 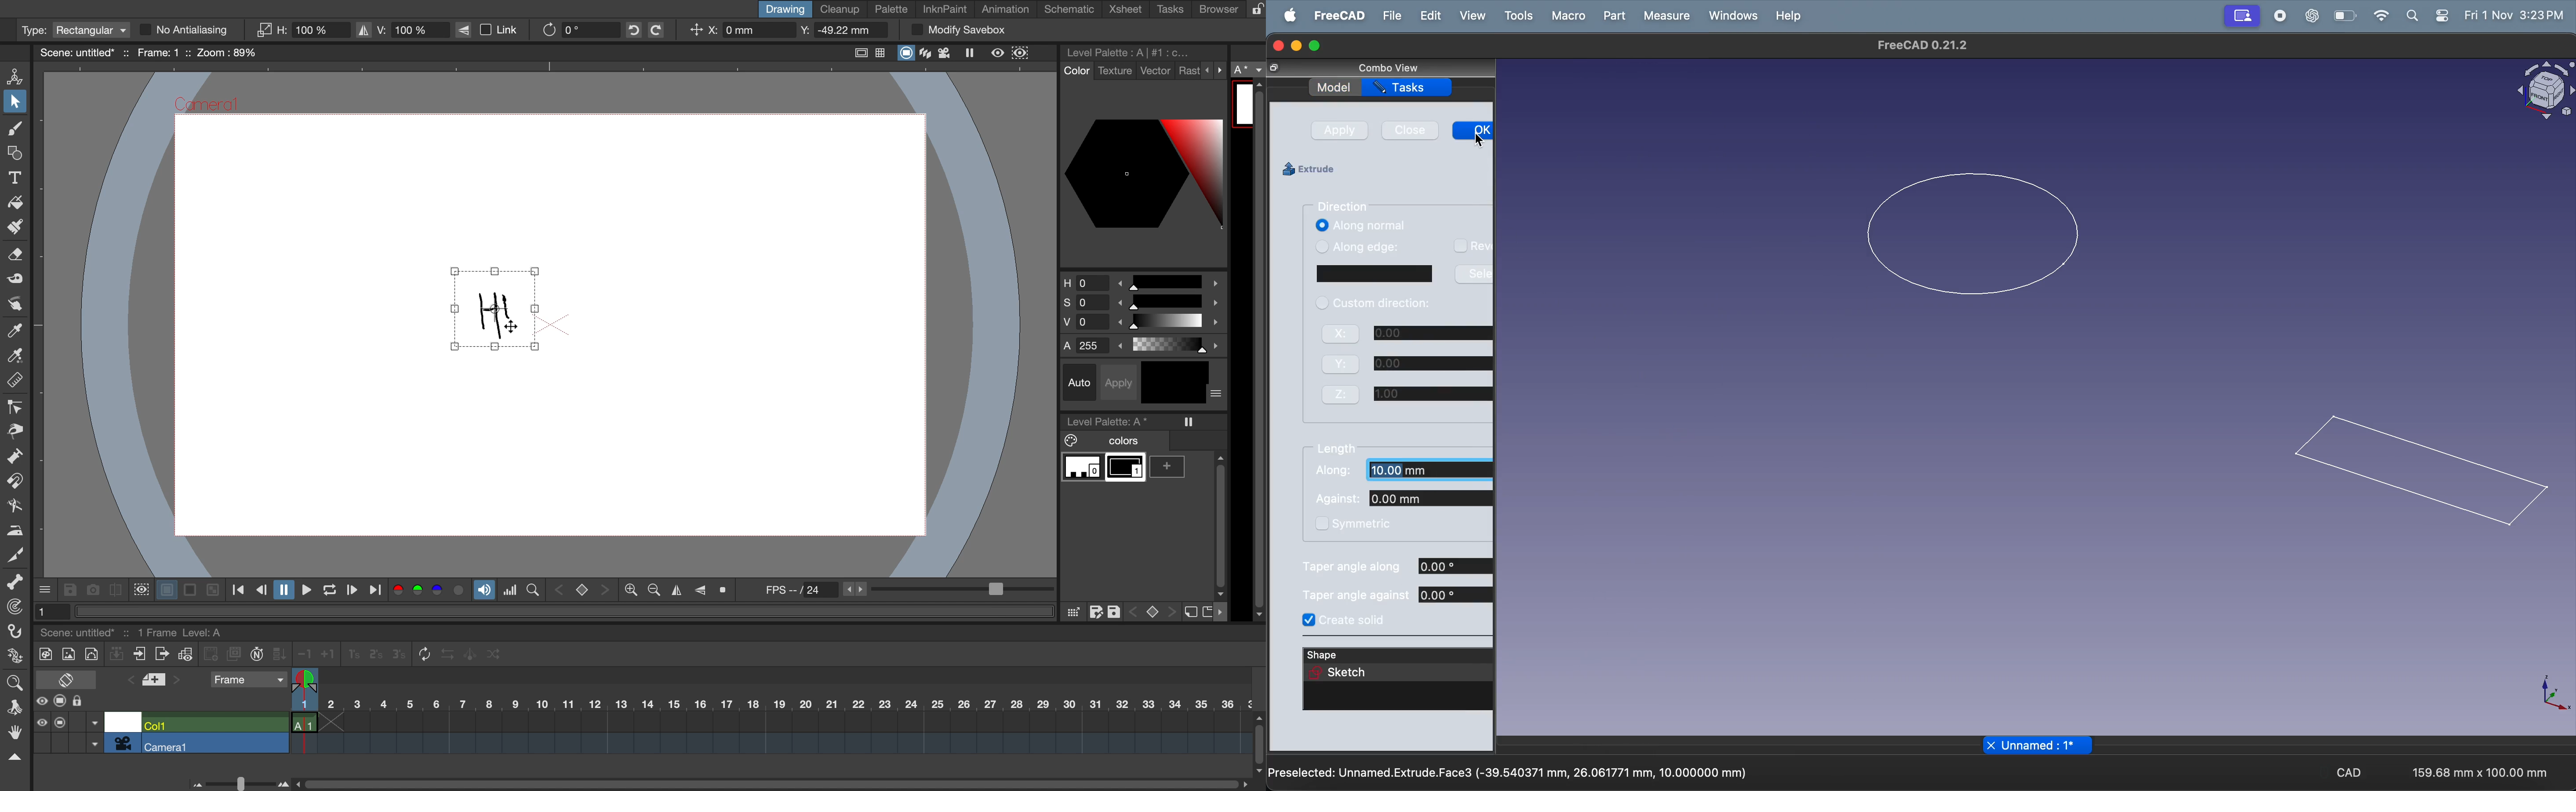 What do you see at coordinates (325, 591) in the screenshot?
I see `loop` at bounding box center [325, 591].